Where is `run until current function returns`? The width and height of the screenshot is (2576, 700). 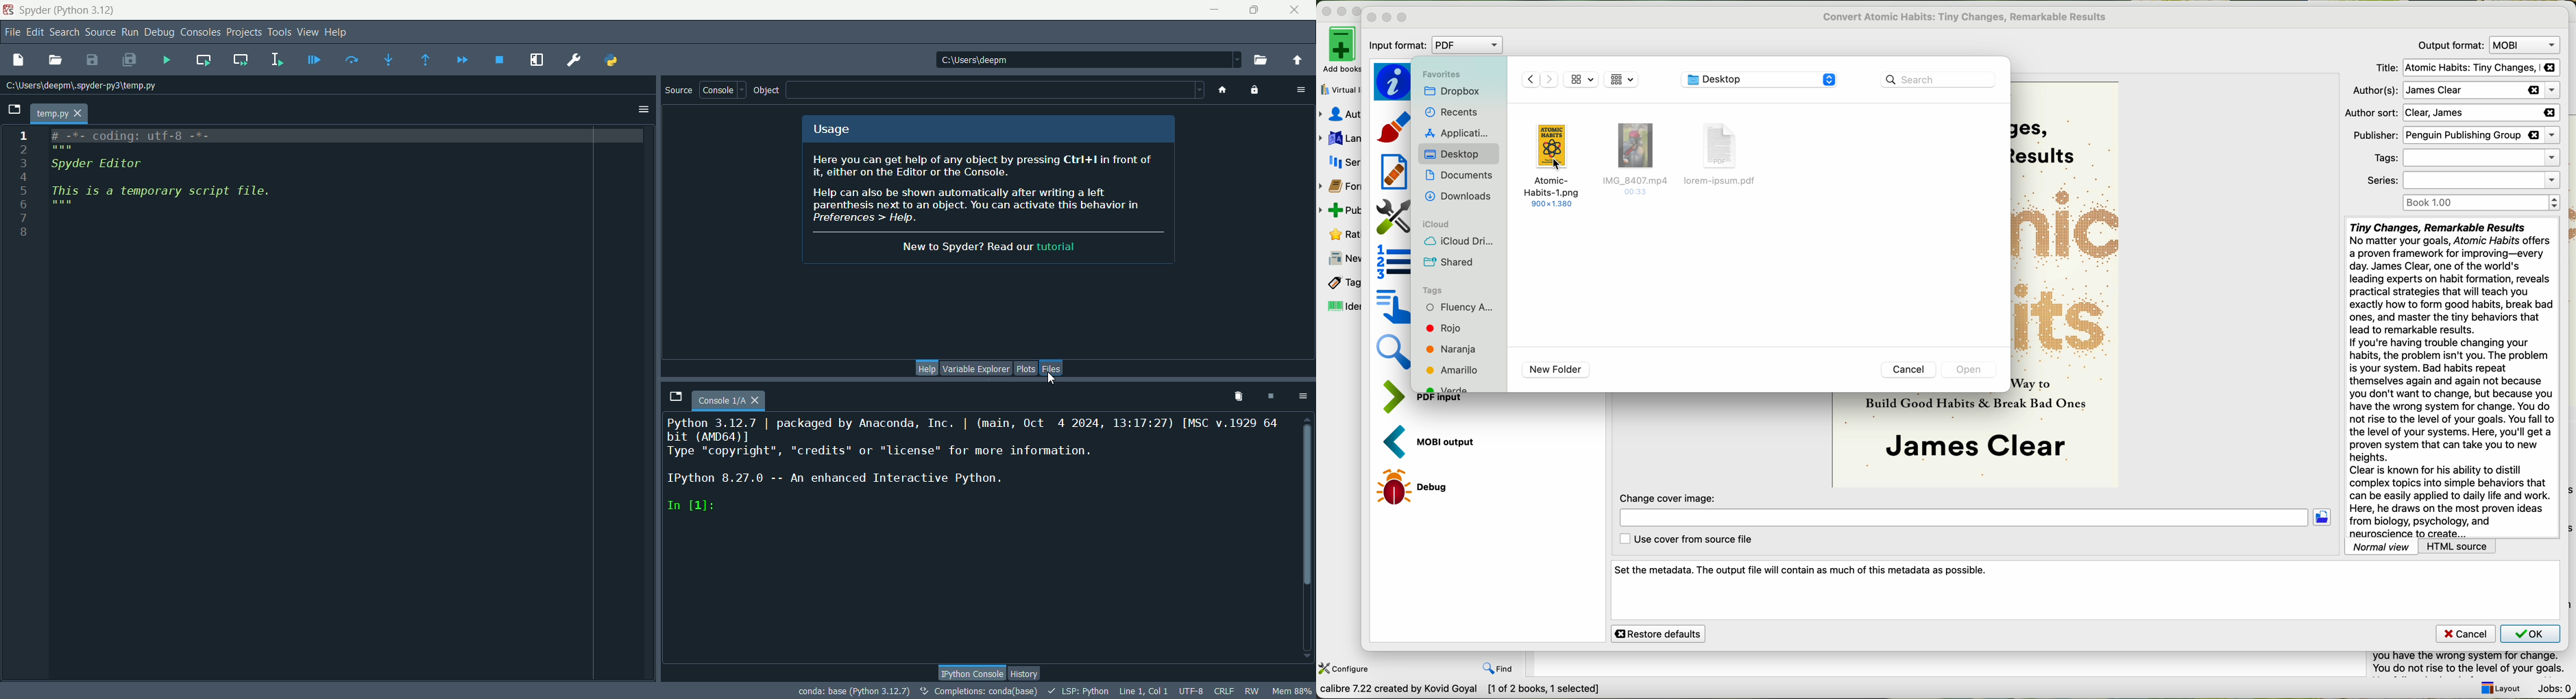
run until current function returns is located at coordinates (424, 60).